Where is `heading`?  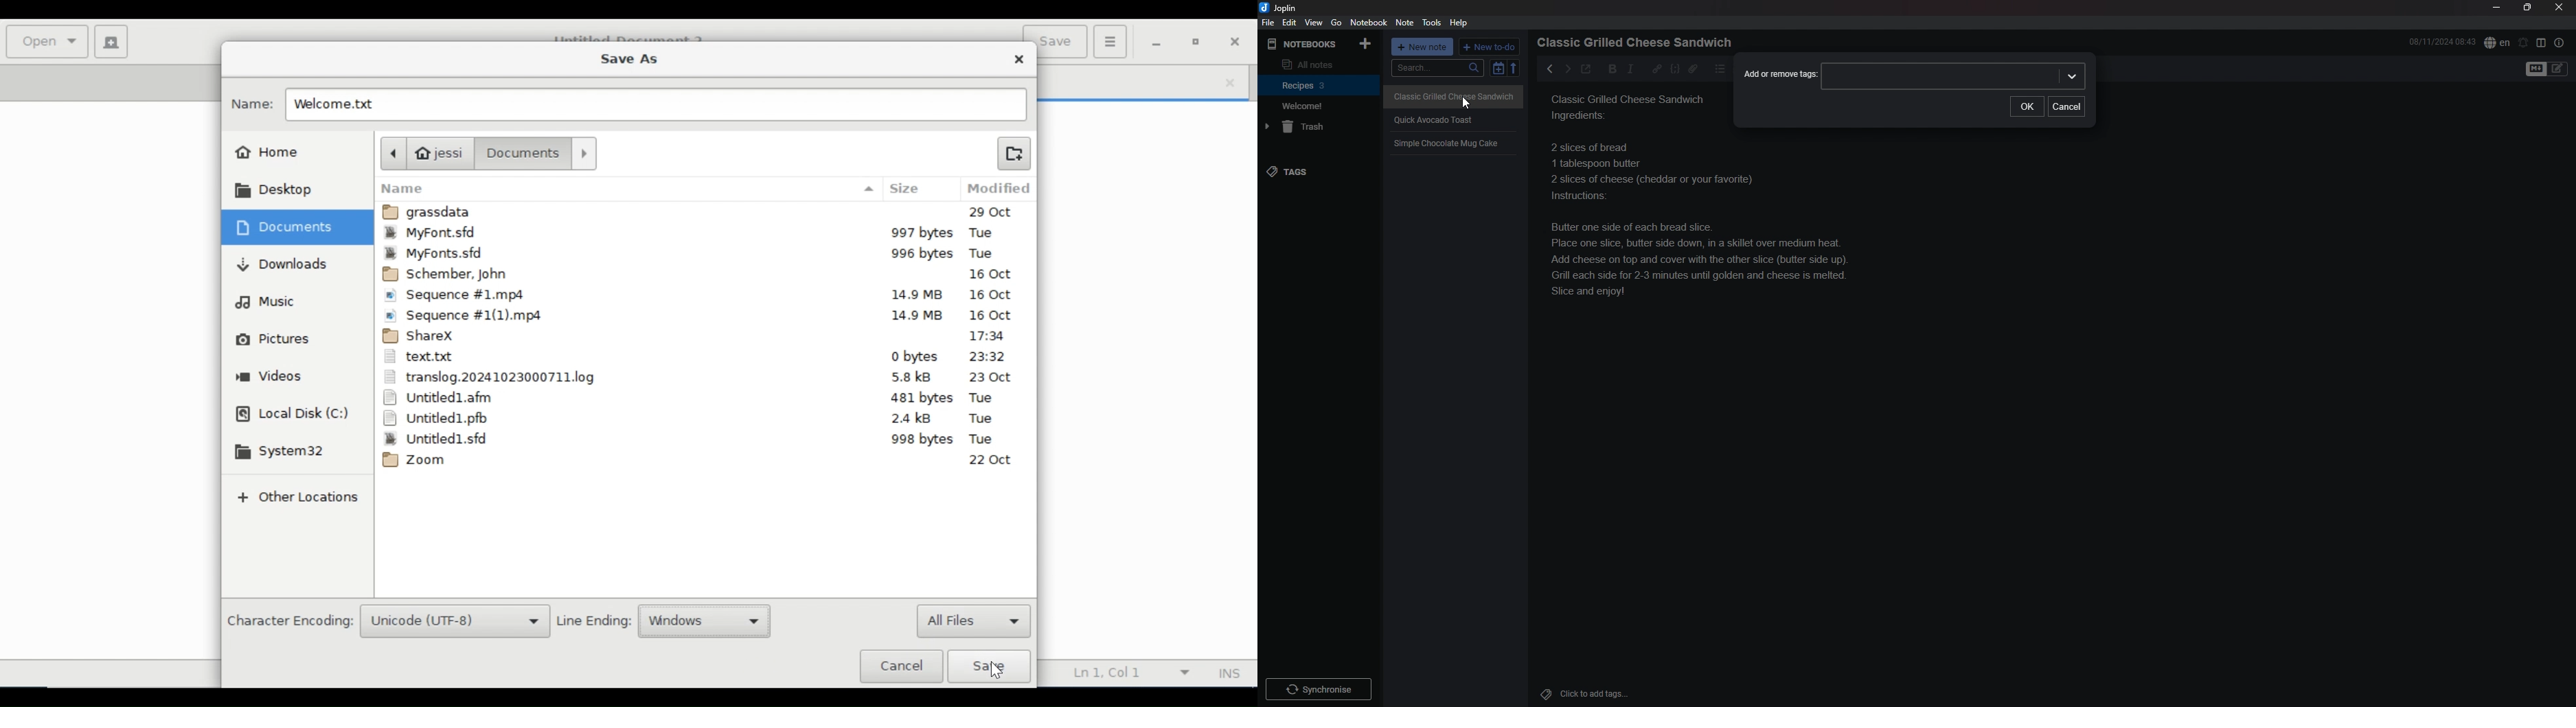
heading is located at coordinates (1639, 43).